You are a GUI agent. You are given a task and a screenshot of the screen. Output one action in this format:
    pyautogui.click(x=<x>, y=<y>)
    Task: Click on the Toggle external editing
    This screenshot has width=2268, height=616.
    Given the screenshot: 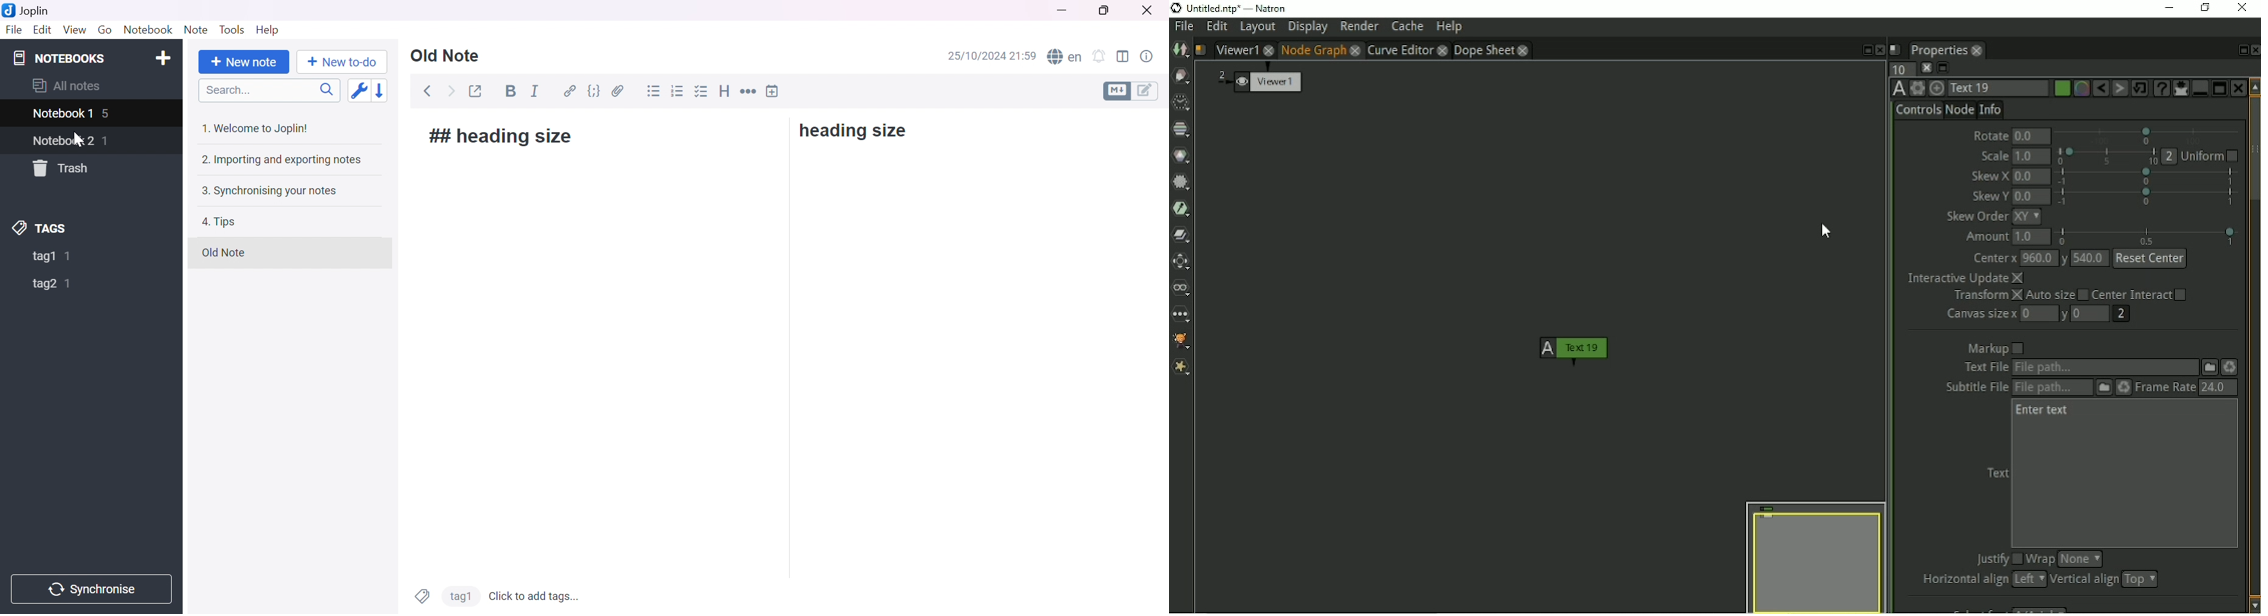 What is the action you would take?
    pyautogui.click(x=474, y=91)
    